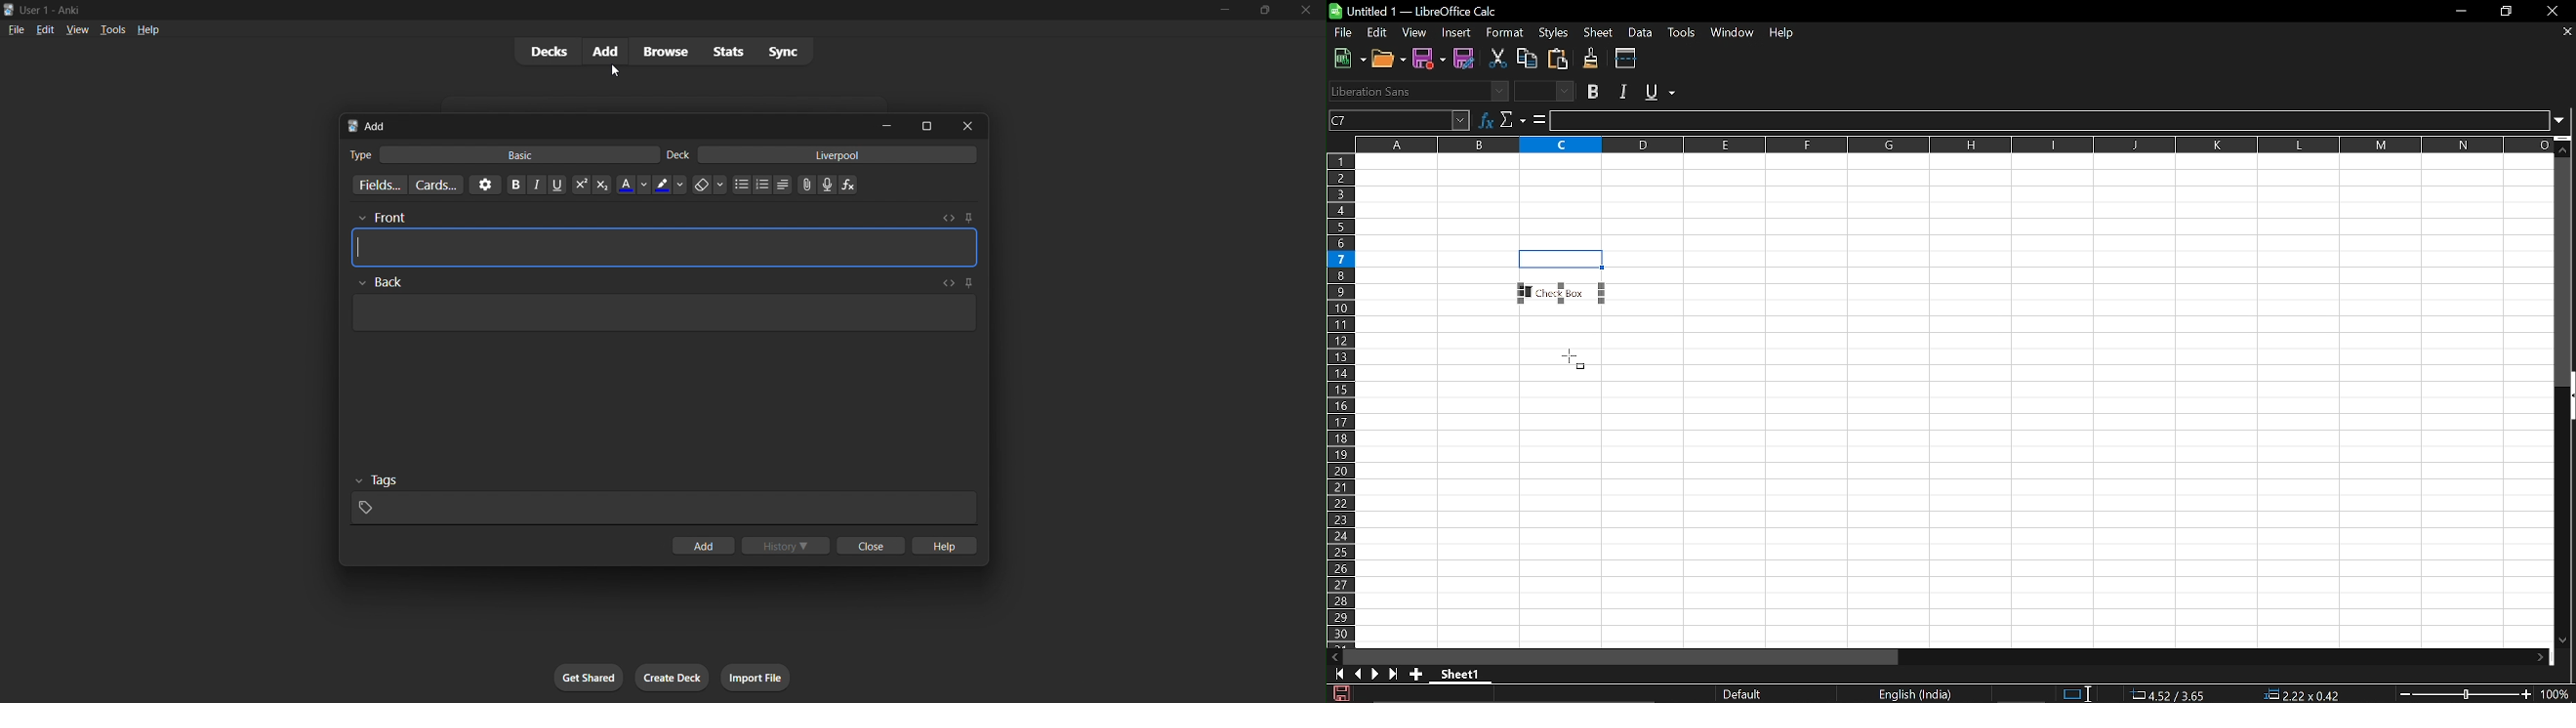 Image resolution: width=2576 pixels, height=728 pixels. I want to click on Save, so click(1431, 59).